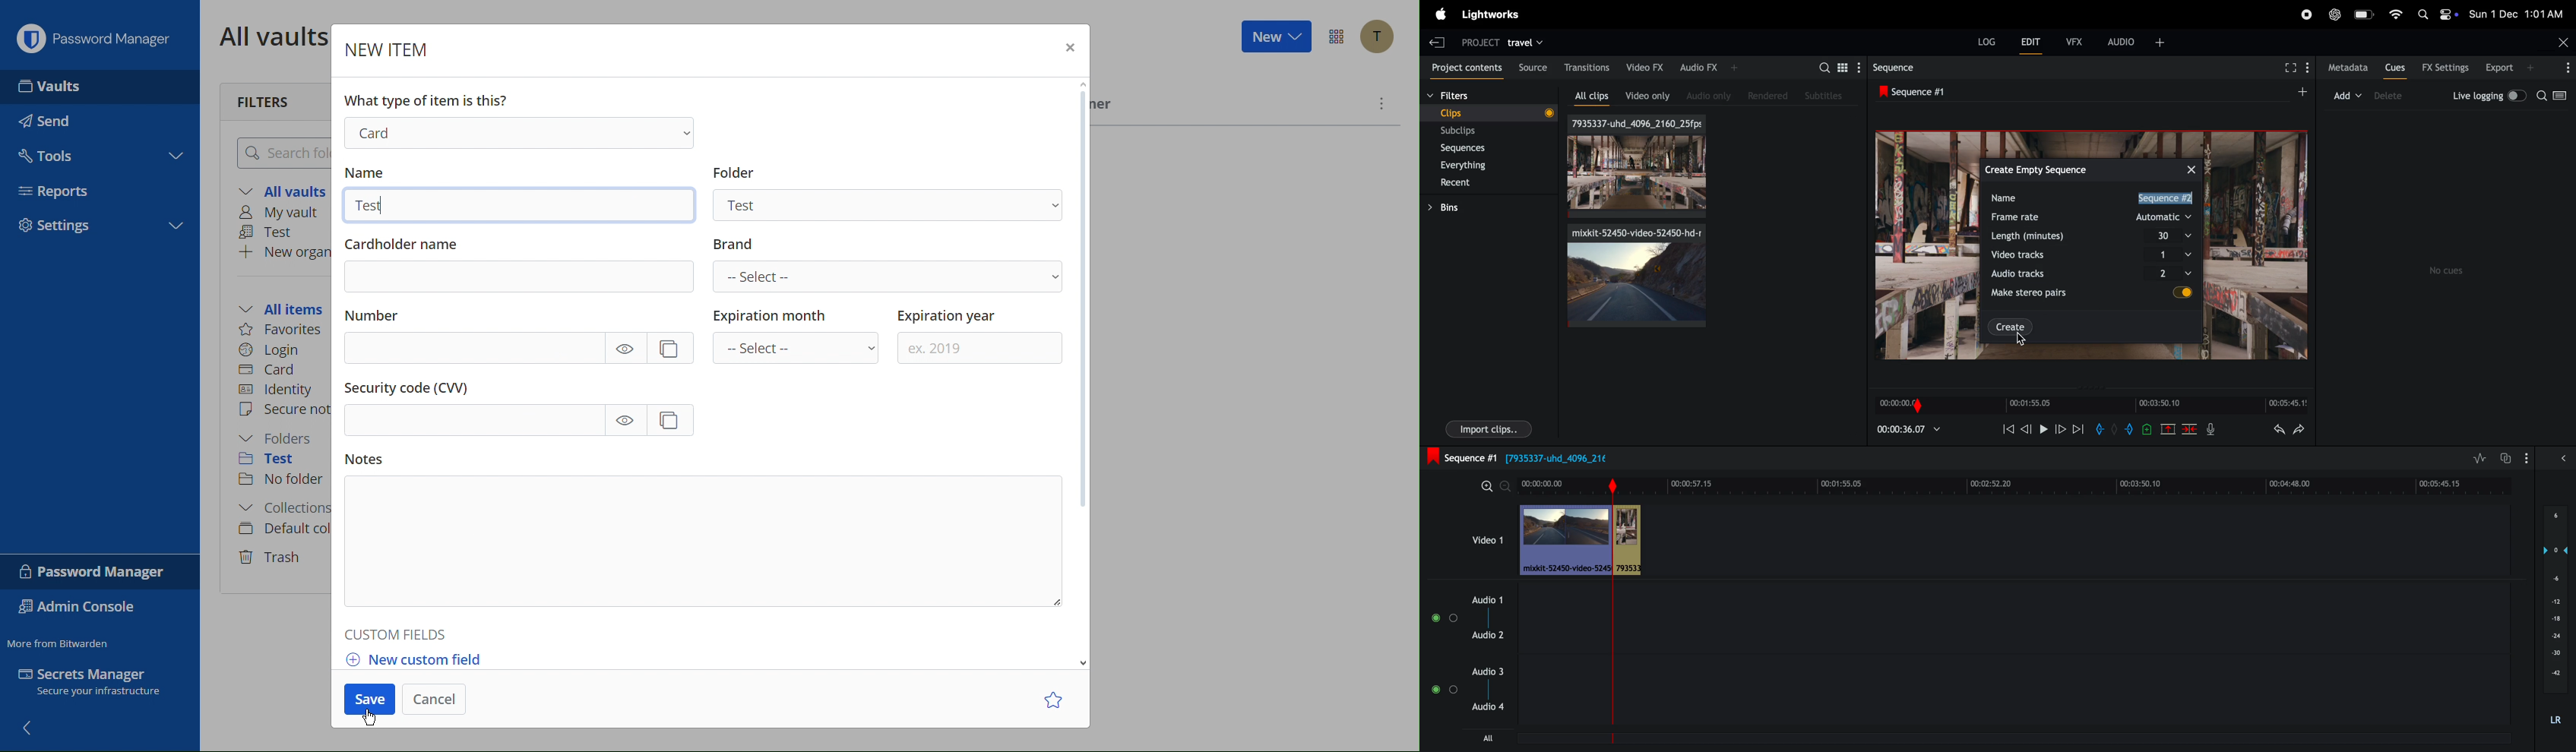 The image size is (2576, 756). Describe the element at coordinates (2211, 430) in the screenshot. I see `mic` at that location.